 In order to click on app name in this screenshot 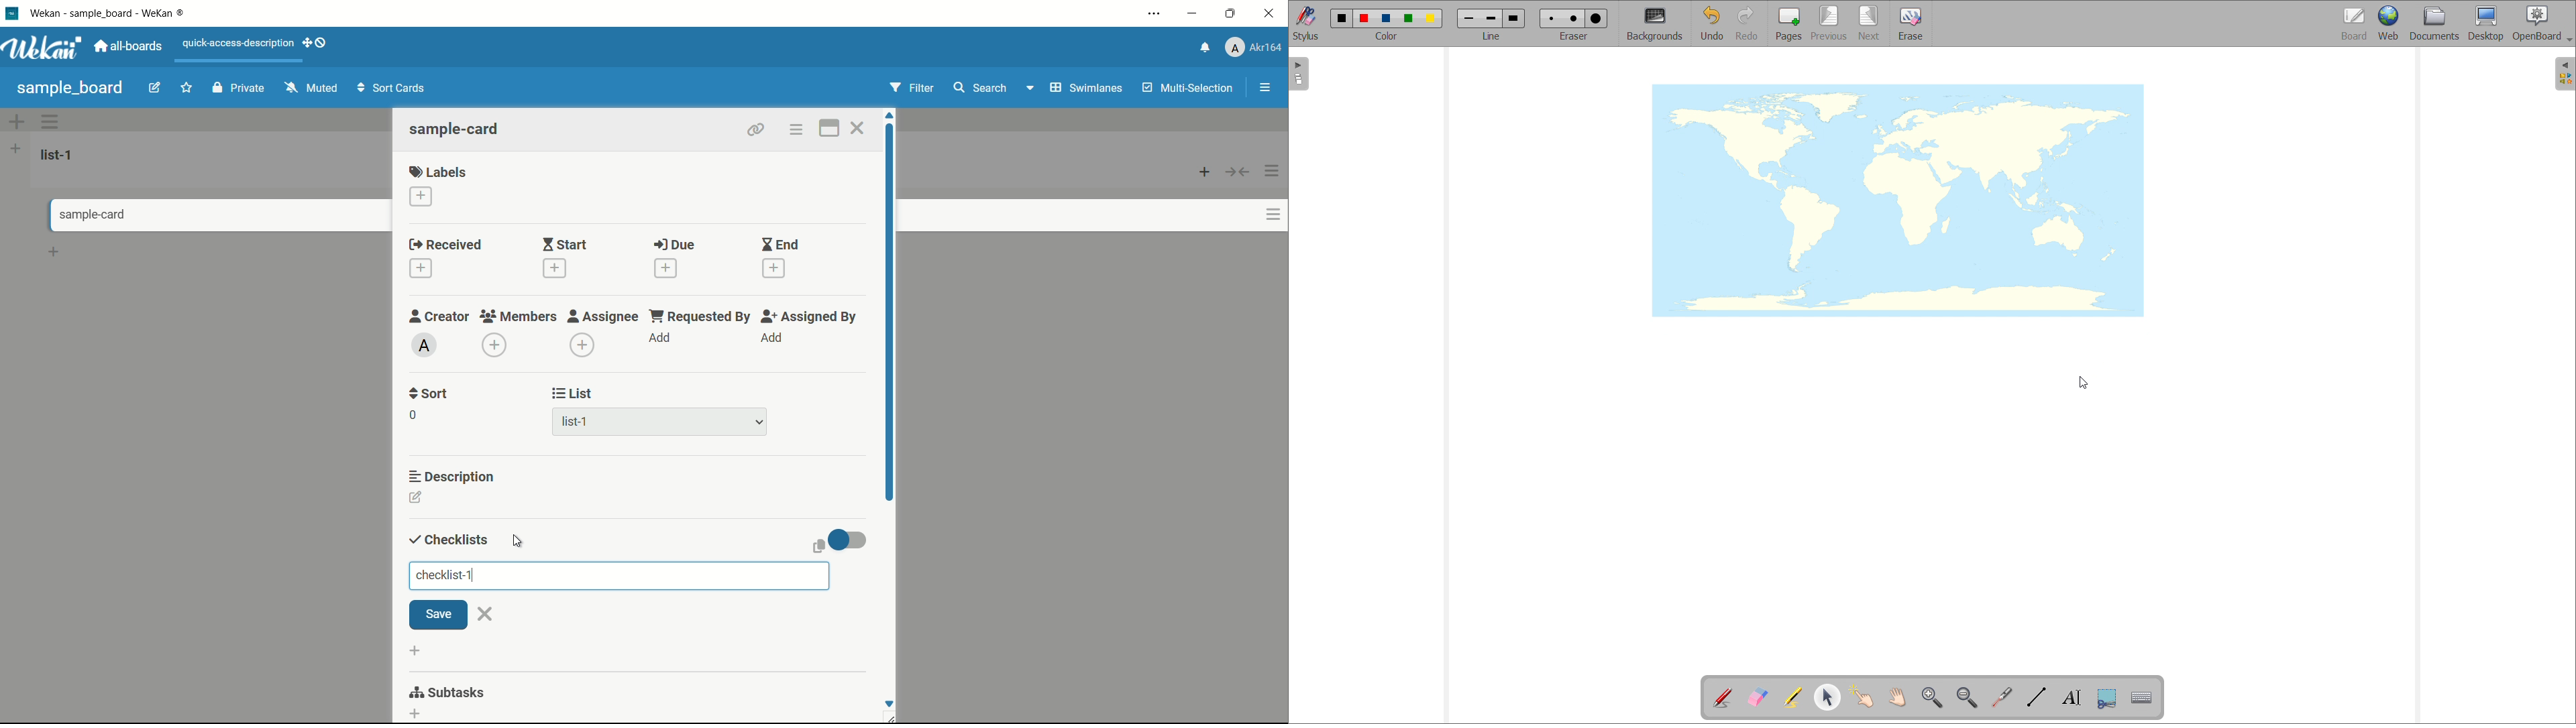, I will do `click(109, 13)`.